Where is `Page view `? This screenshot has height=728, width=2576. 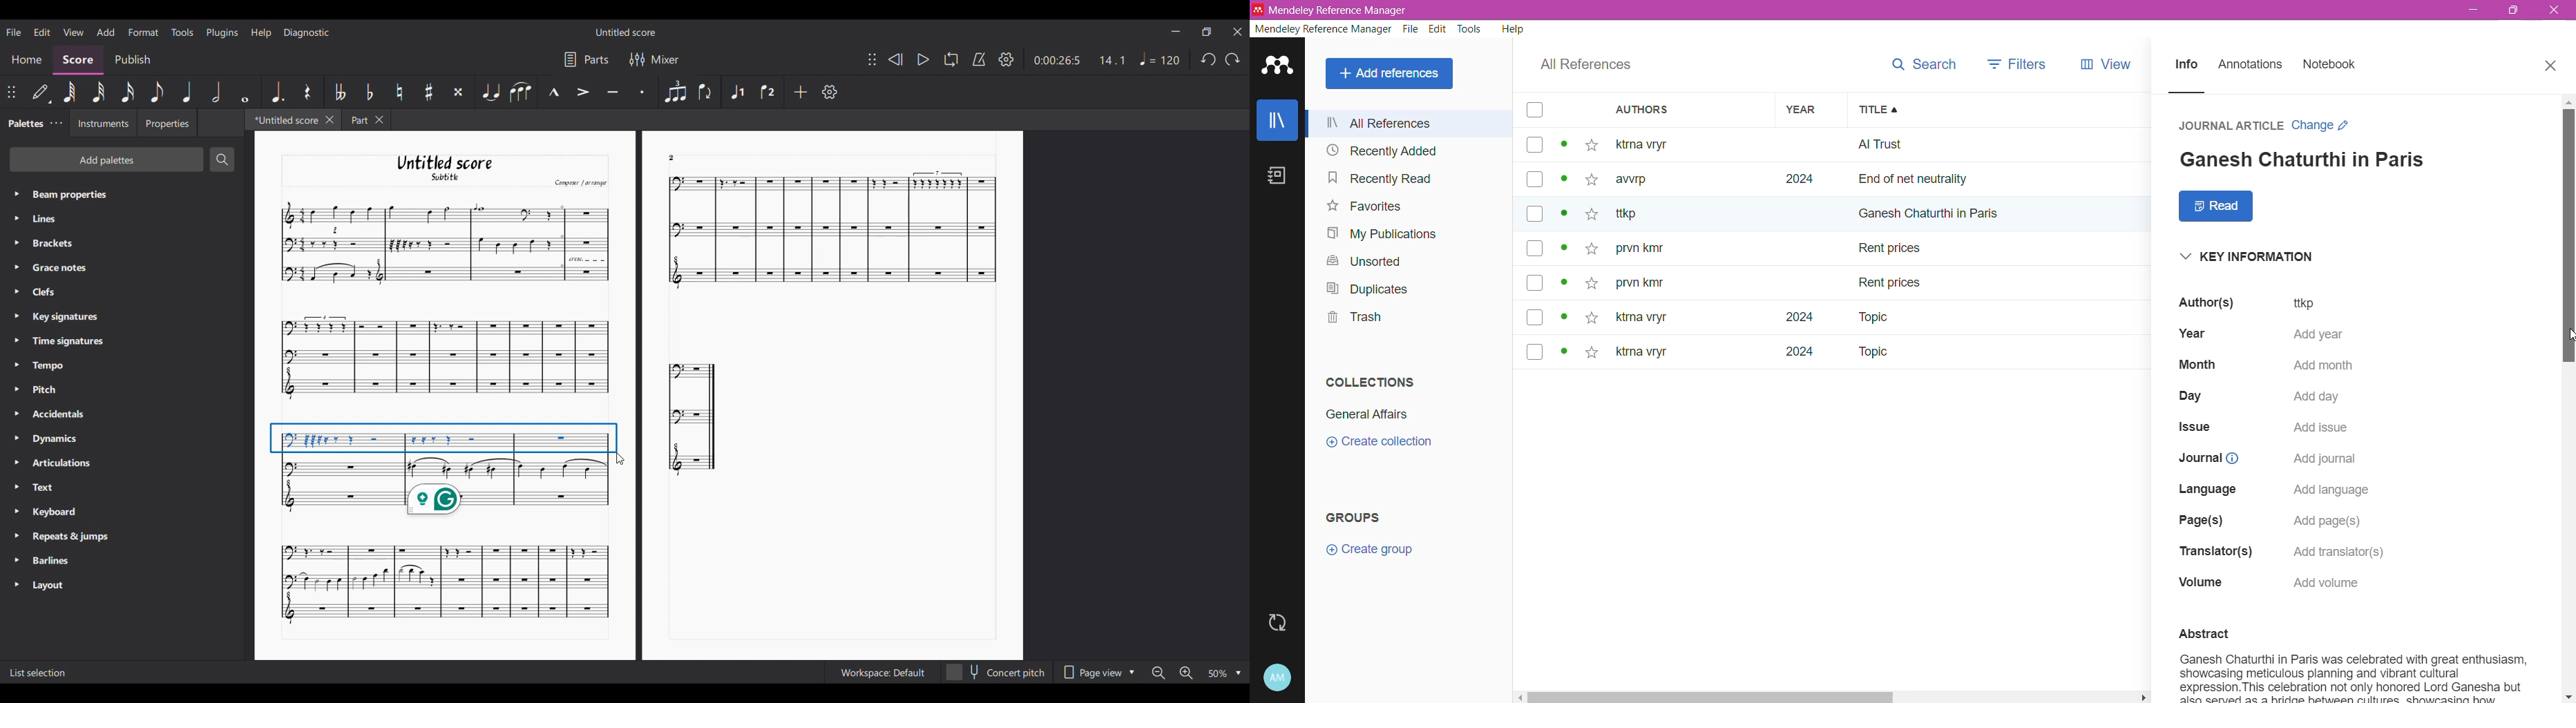
Page view  is located at coordinates (1098, 672).